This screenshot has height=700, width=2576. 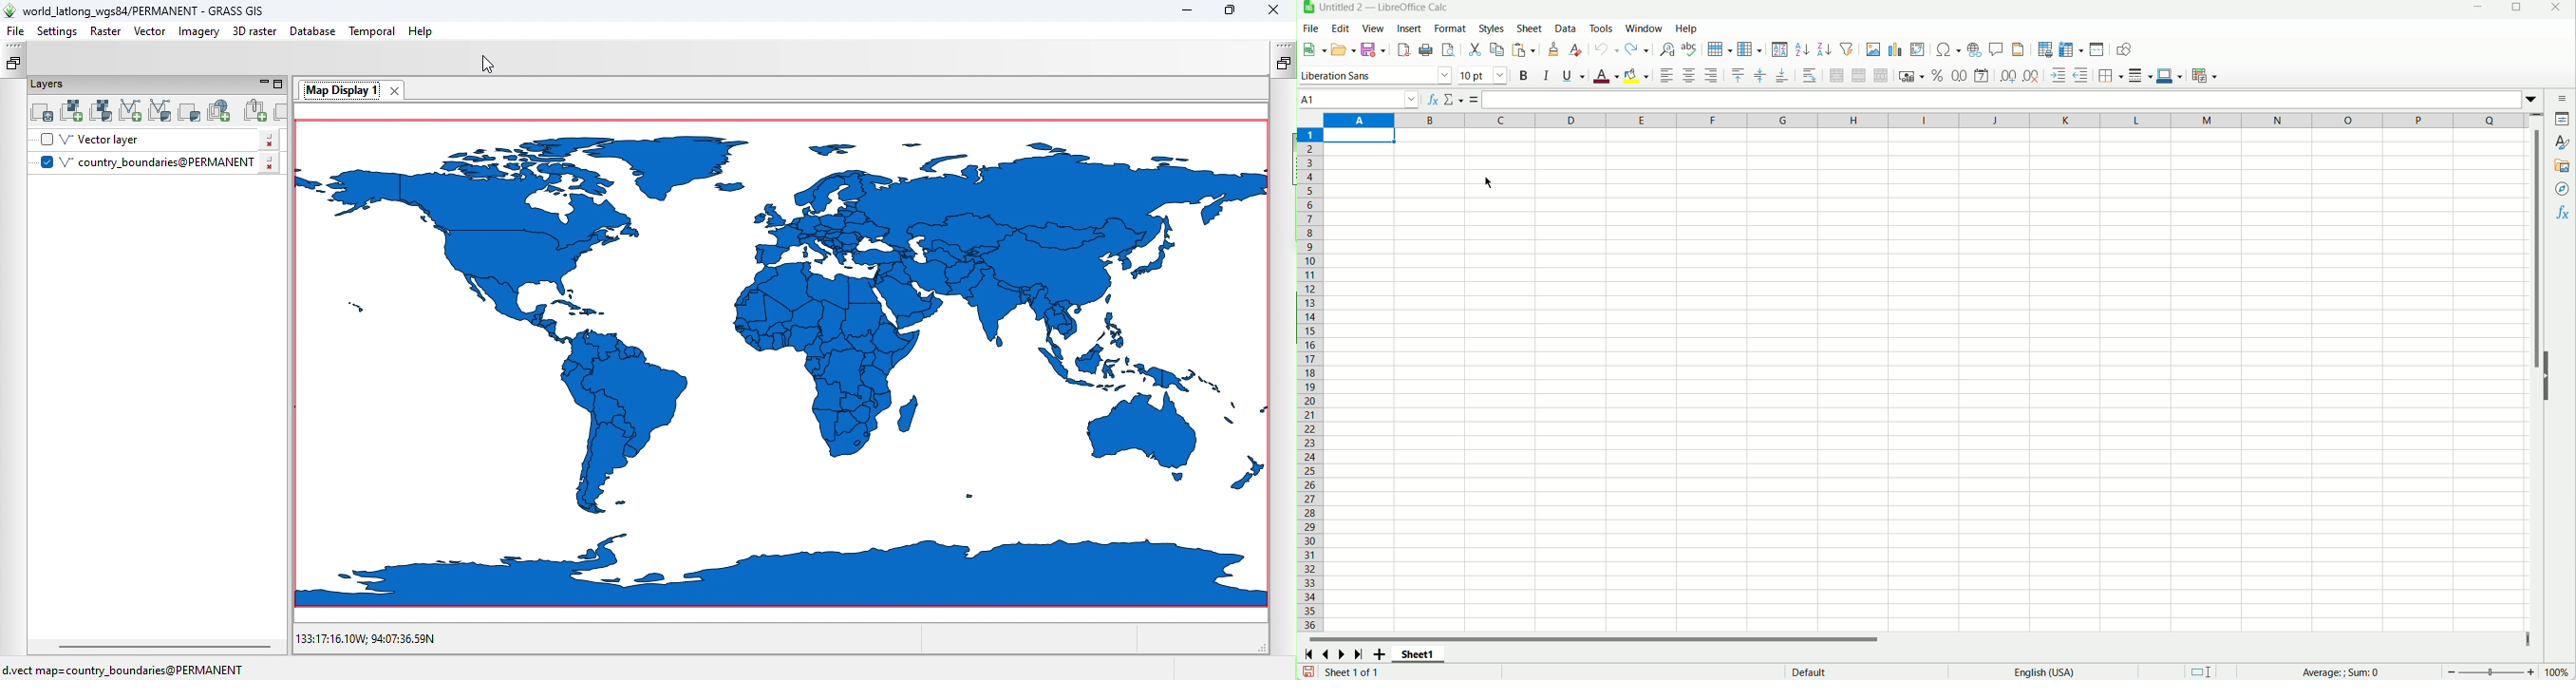 What do you see at coordinates (2490, 672) in the screenshot?
I see `zoom` at bounding box center [2490, 672].